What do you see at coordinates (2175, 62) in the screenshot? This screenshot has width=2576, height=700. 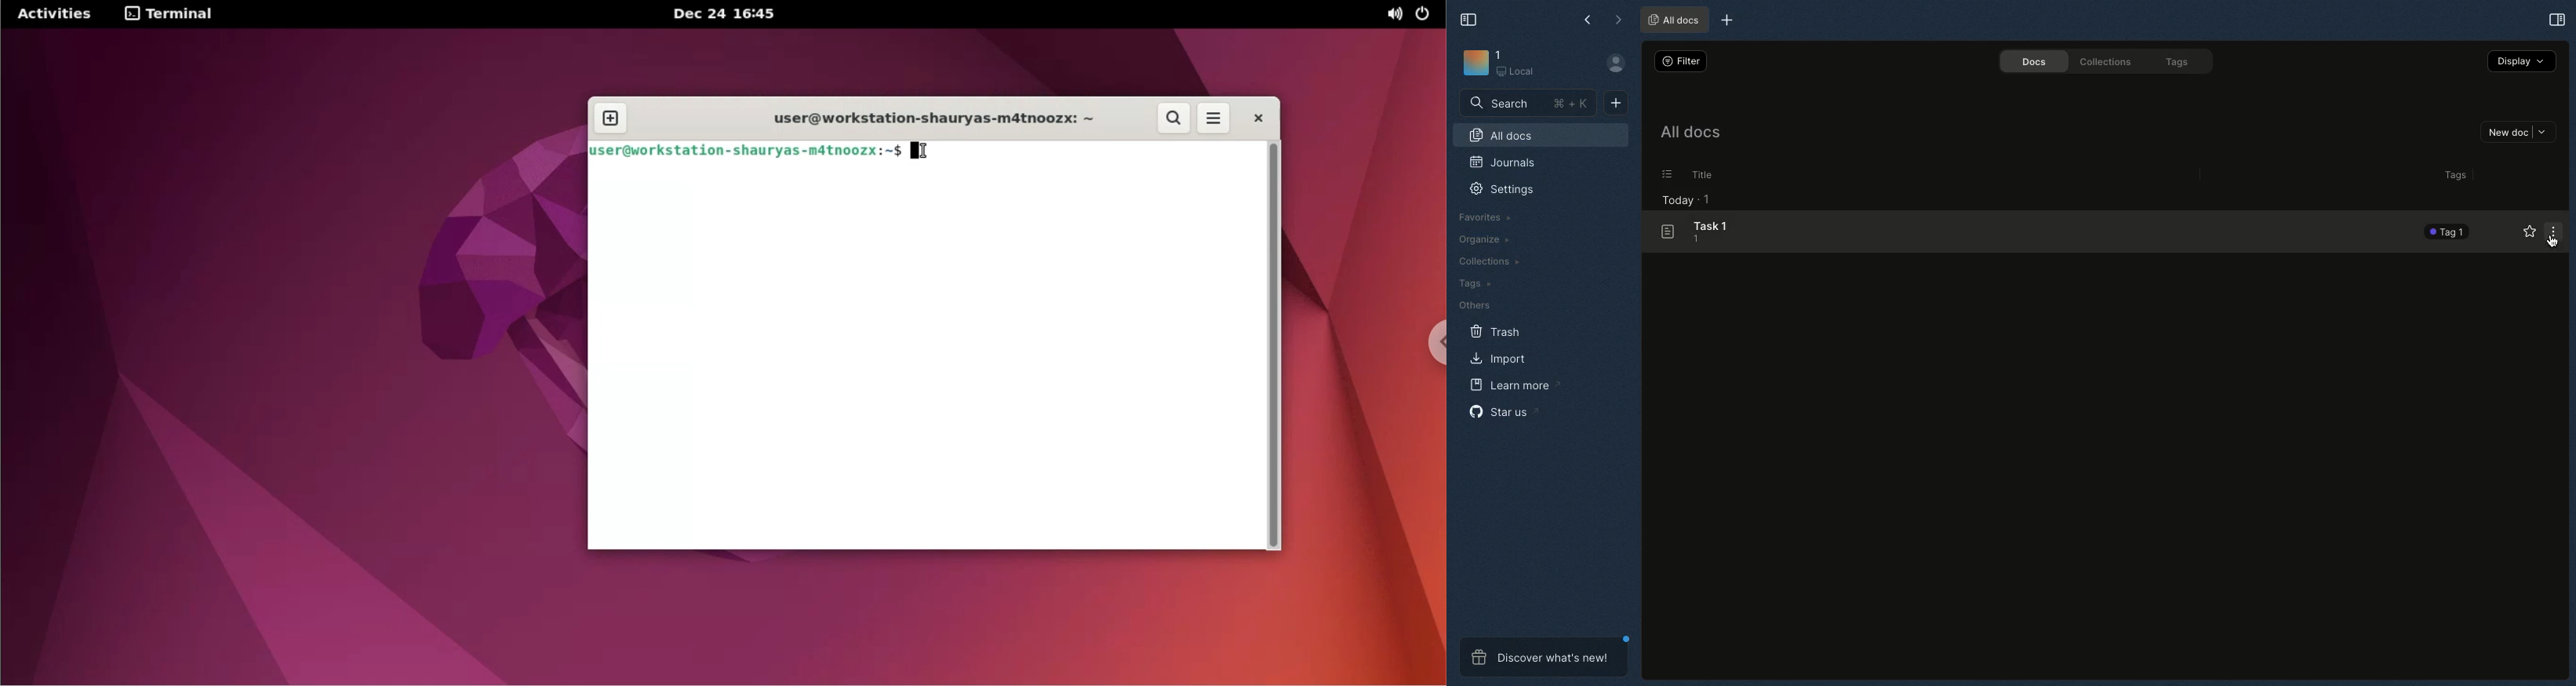 I see `Tags` at bounding box center [2175, 62].